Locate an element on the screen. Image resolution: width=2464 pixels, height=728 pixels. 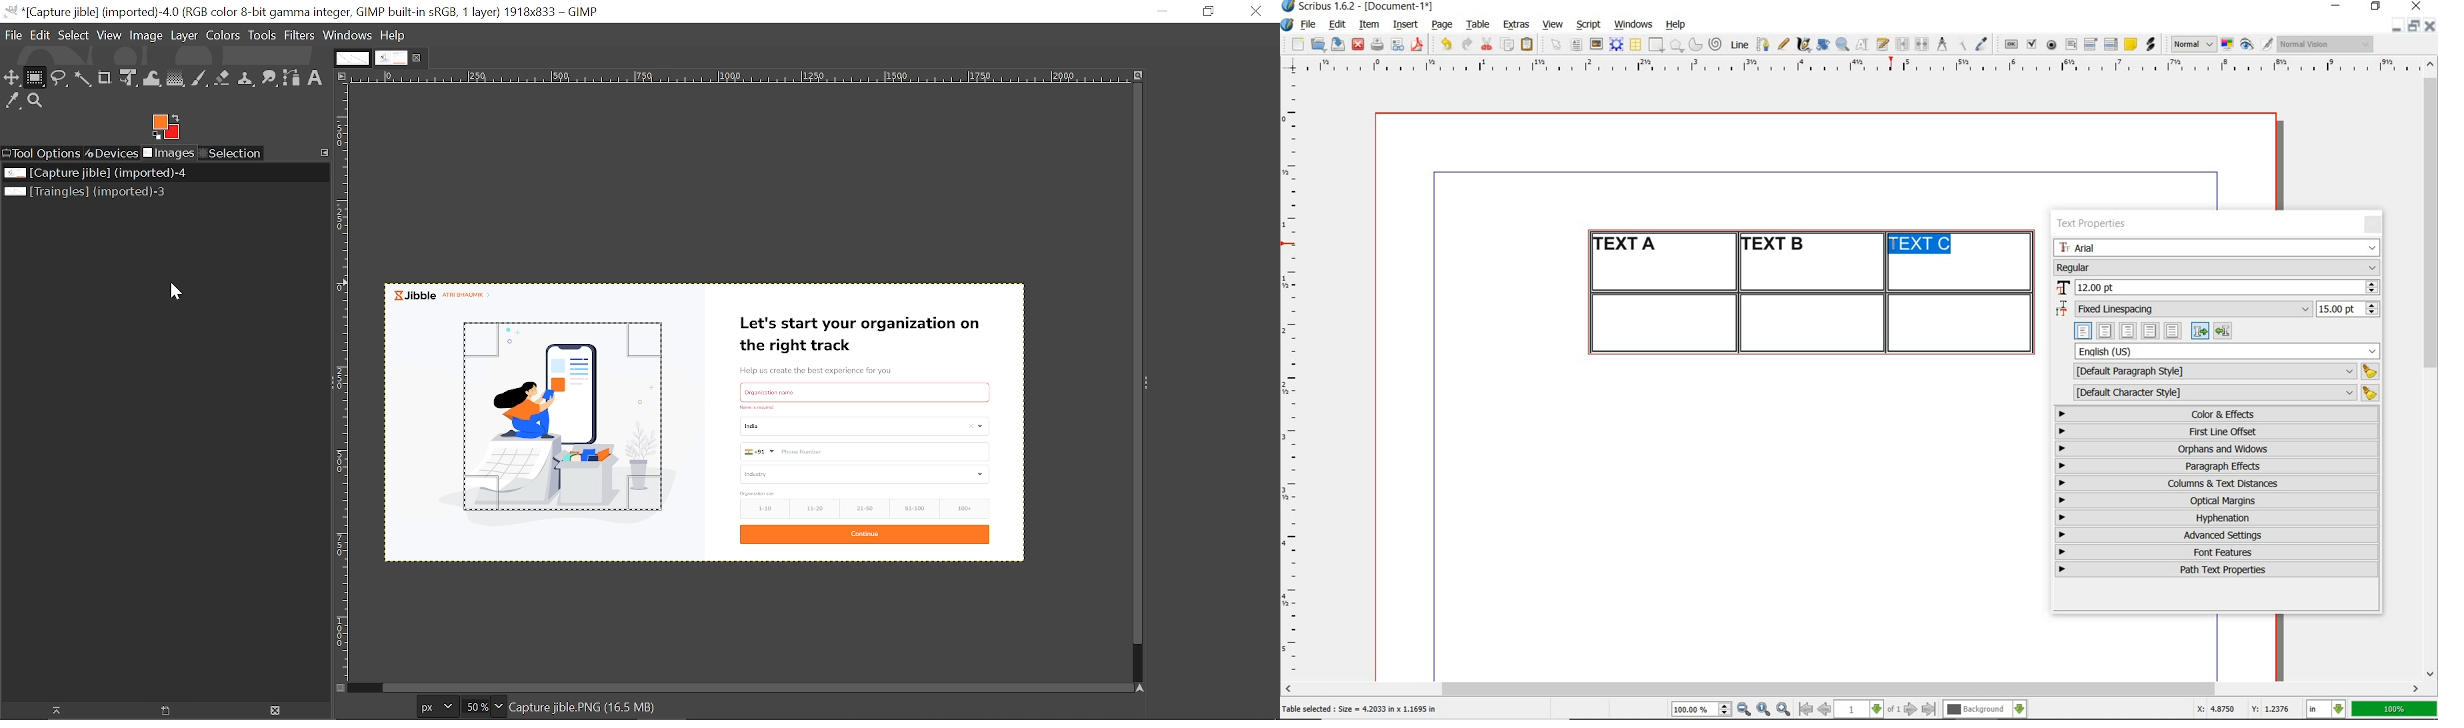
Sidebar menu is located at coordinates (328, 386).